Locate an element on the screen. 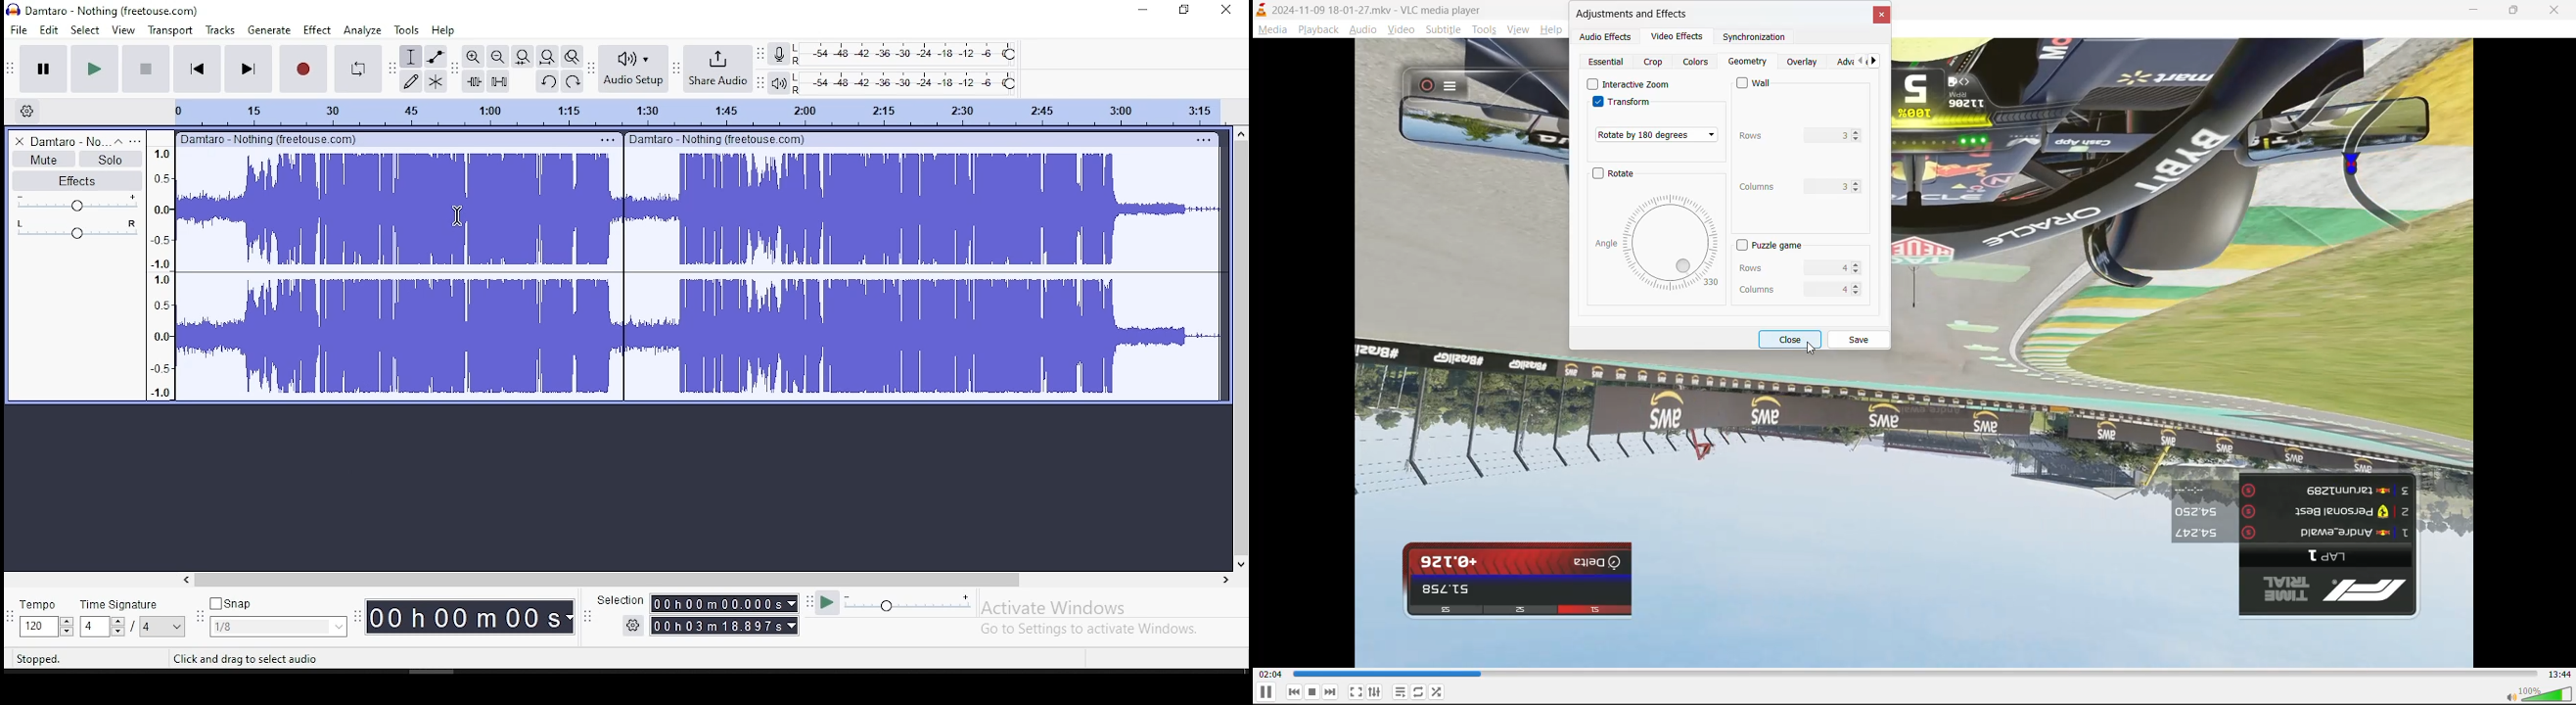 This screenshot has width=2576, height=728. analyze is located at coordinates (362, 31).